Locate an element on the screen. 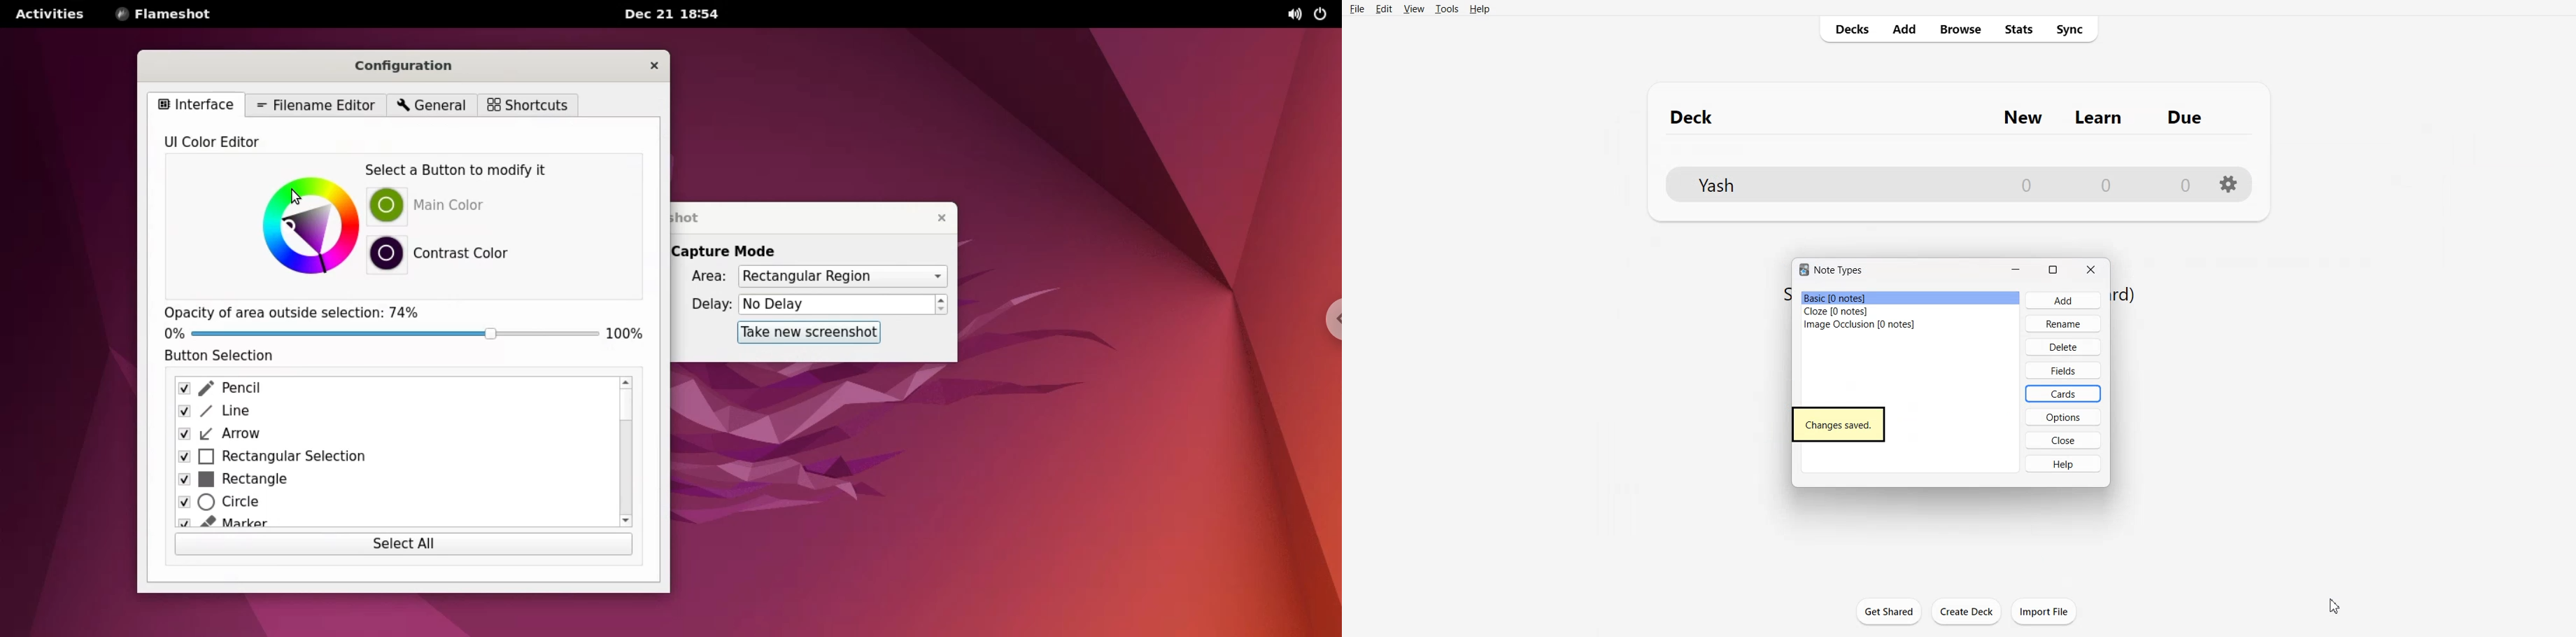 This screenshot has width=2576, height=644. Cloze is located at coordinates (1911, 311).